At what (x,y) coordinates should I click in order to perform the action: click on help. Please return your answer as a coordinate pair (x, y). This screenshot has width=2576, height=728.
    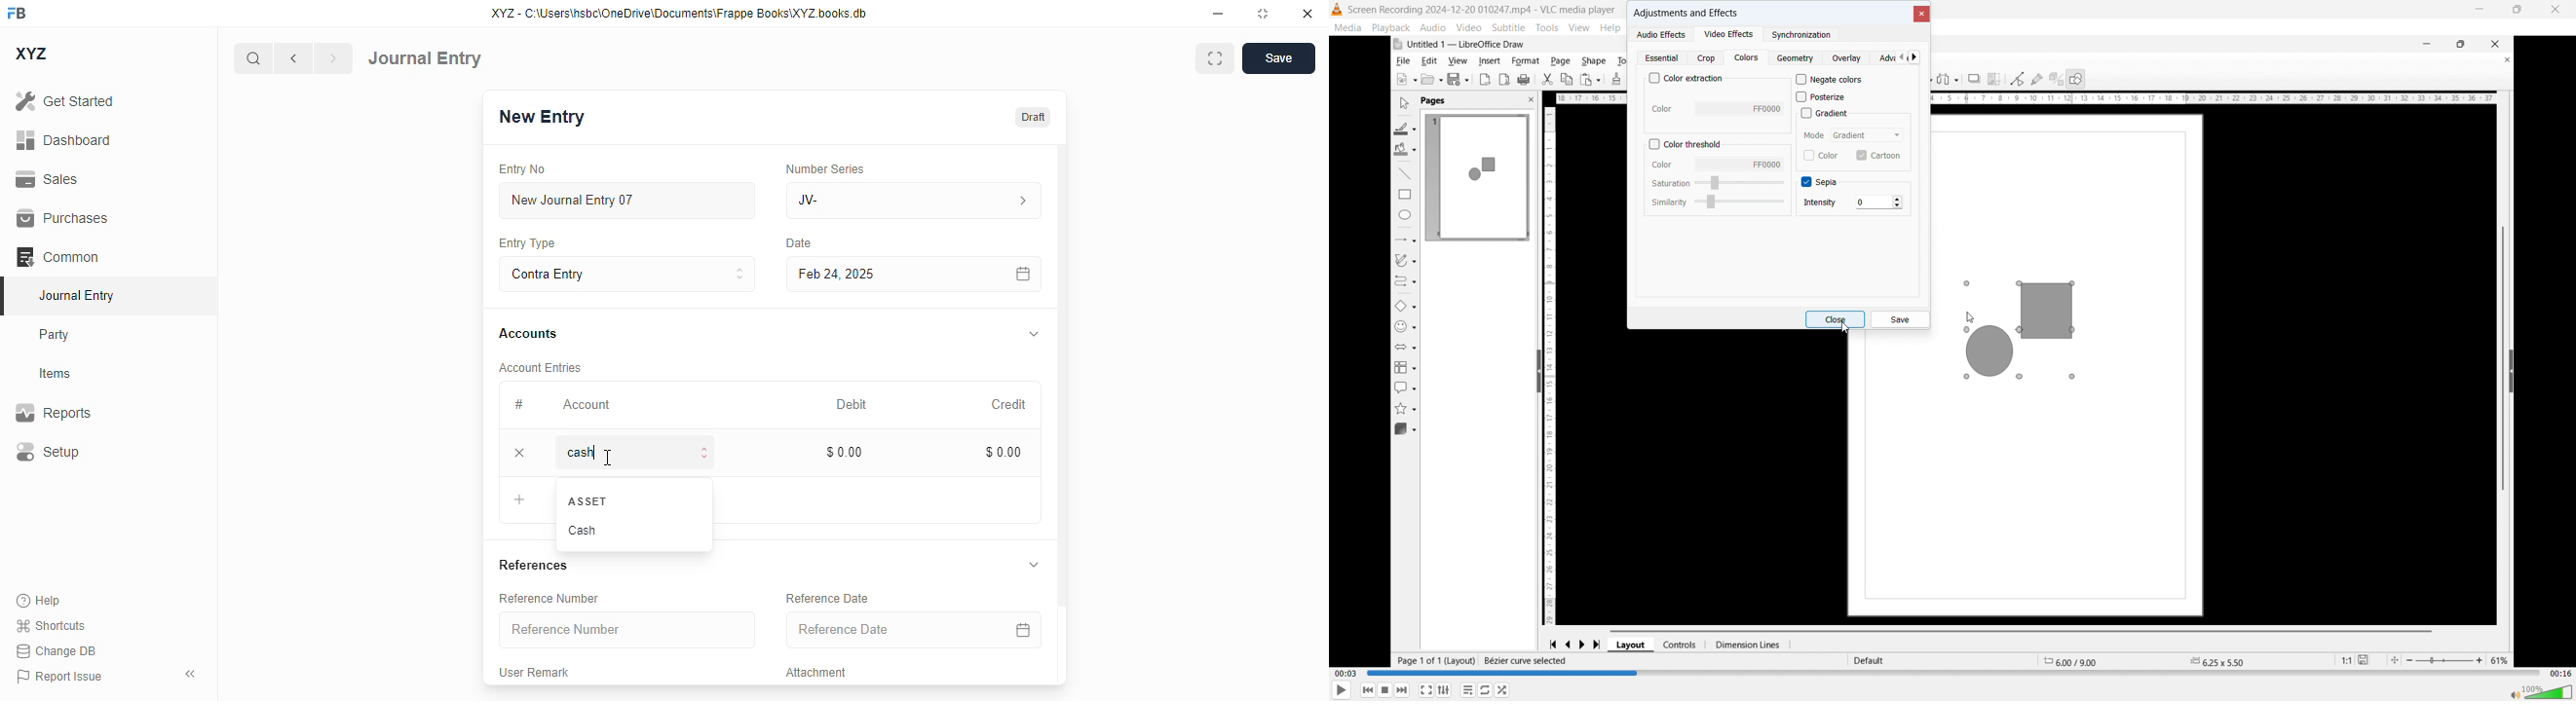
    Looking at the image, I should click on (1610, 28).